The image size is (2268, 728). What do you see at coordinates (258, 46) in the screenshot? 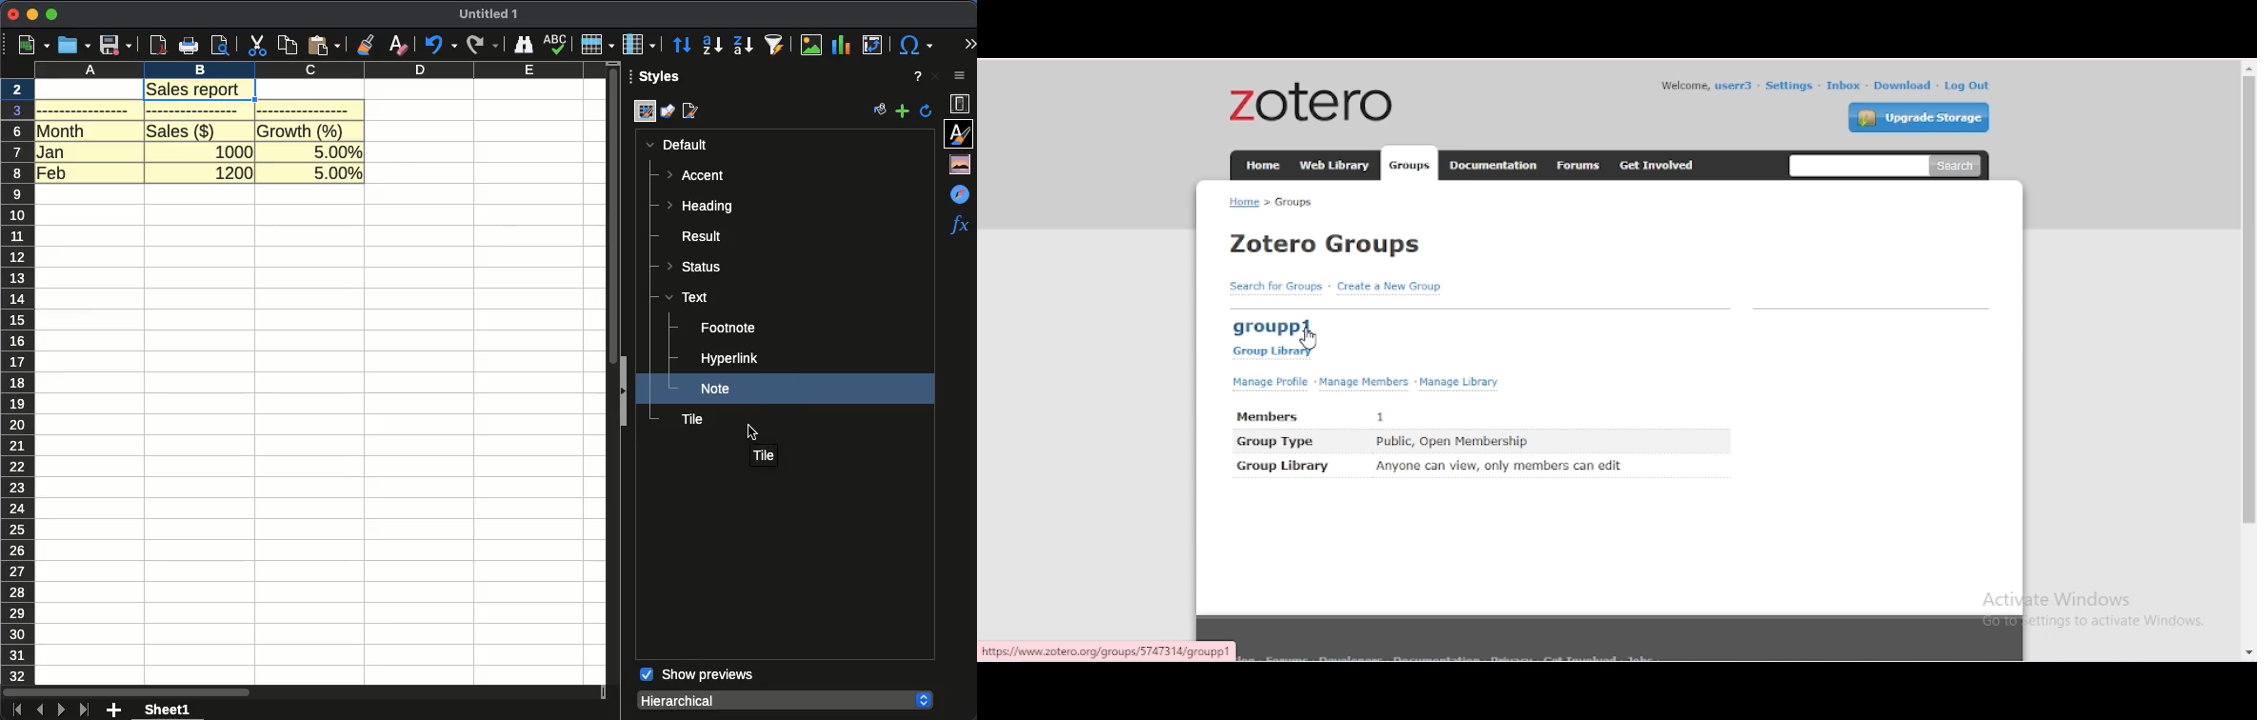
I see `cut` at bounding box center [258, 46].